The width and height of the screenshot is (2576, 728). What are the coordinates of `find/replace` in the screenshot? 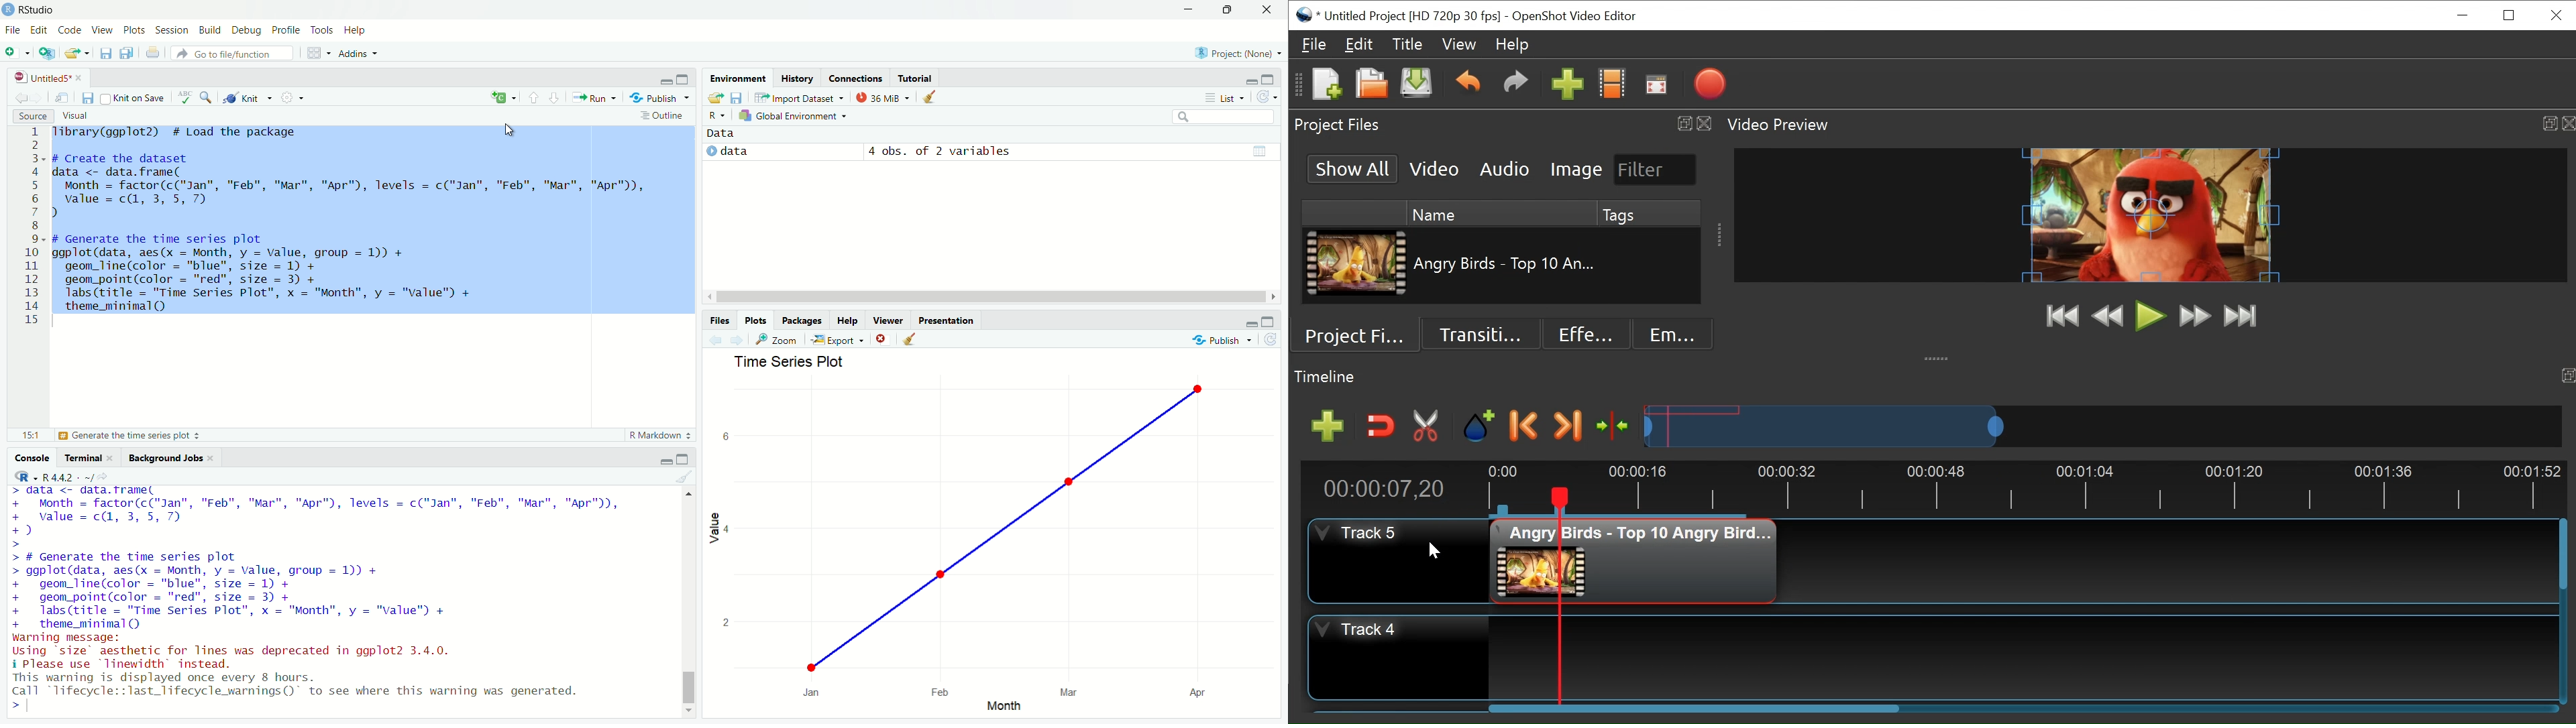 It's located at (207, 100).